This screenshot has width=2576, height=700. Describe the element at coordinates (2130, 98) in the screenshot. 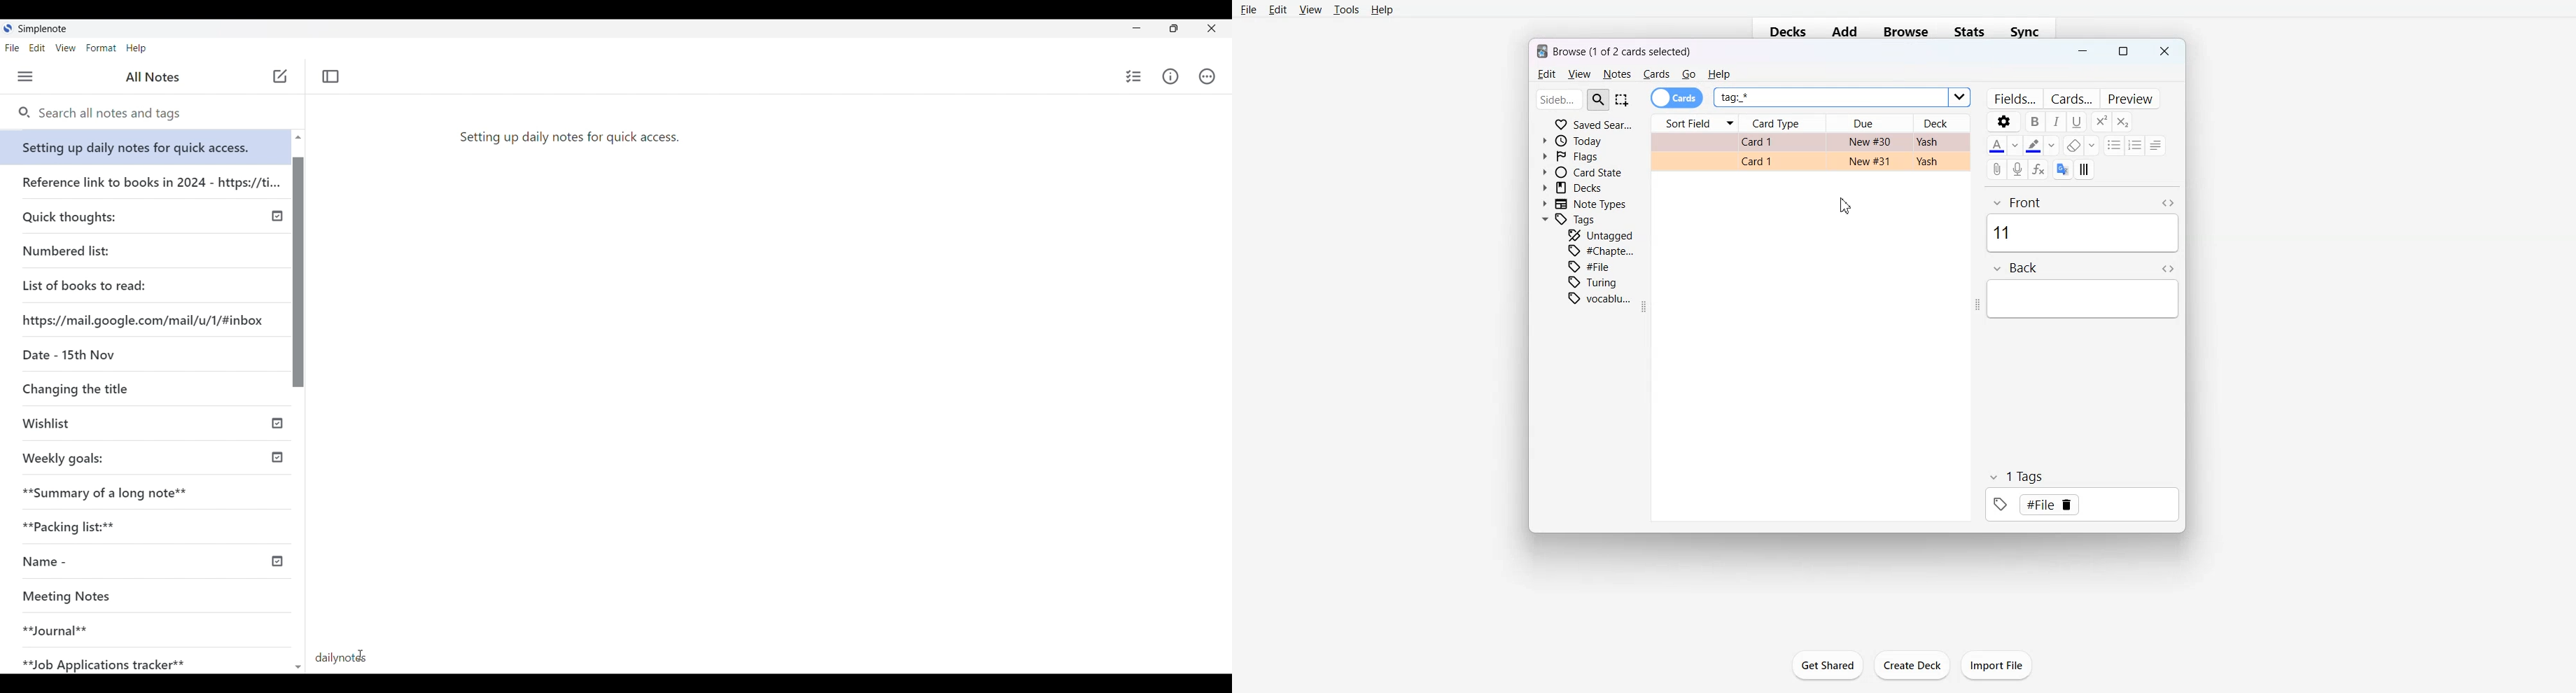

I see `Preview` at that location.